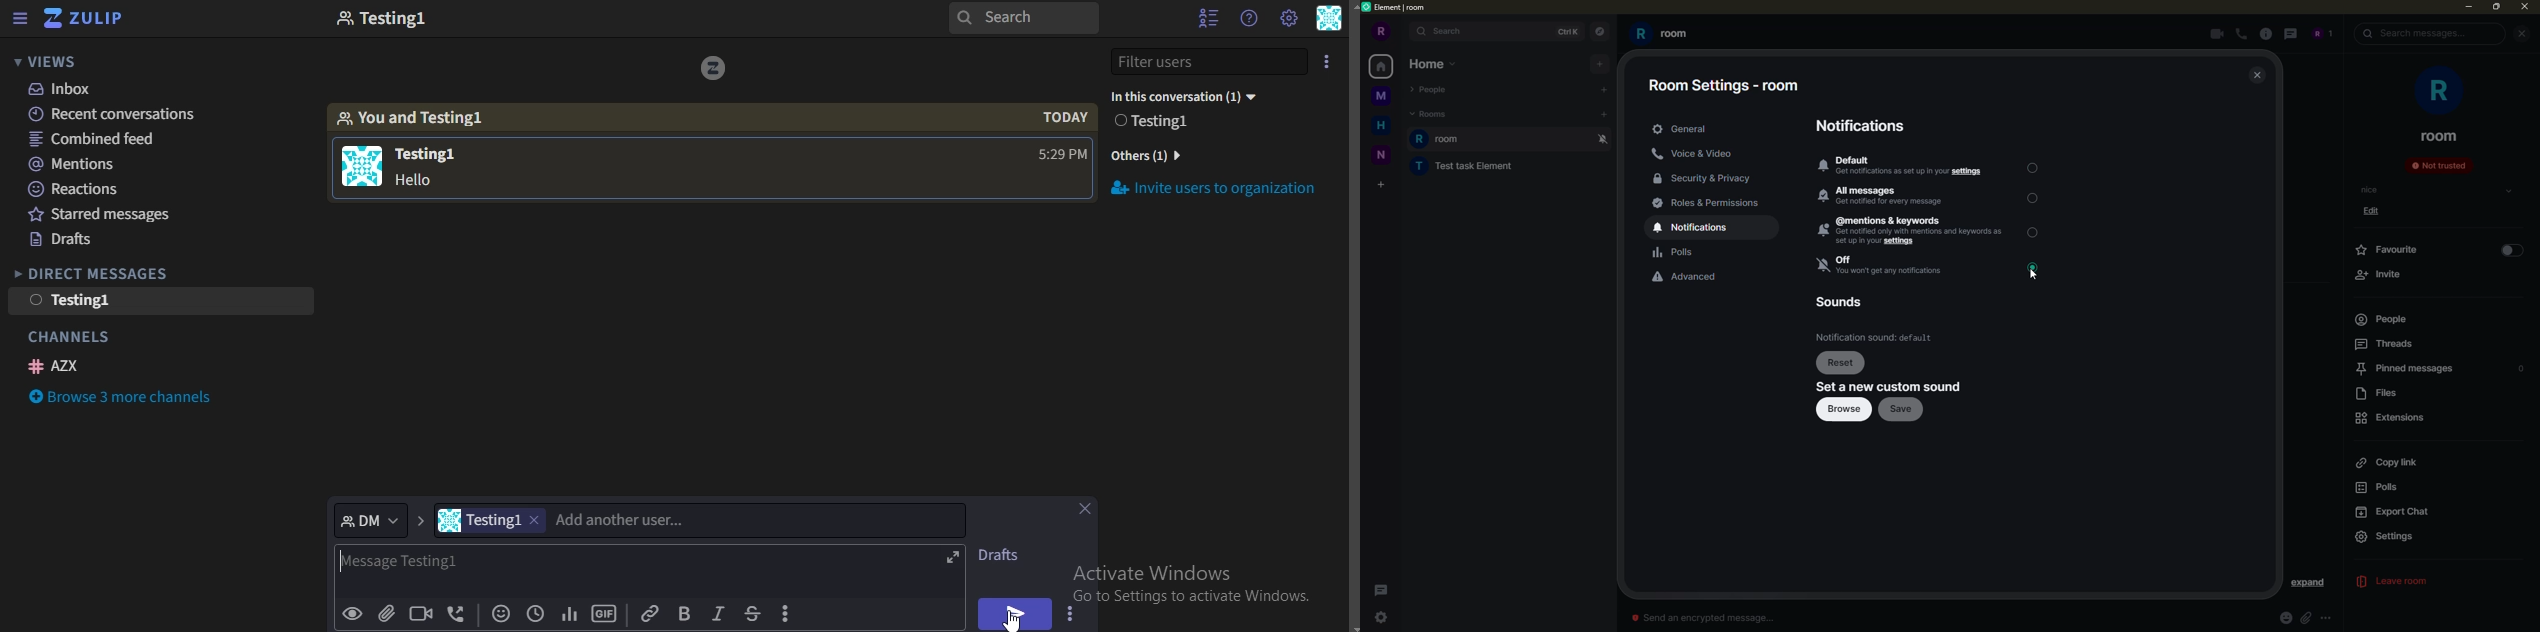 Image resolution: width=2548 pixels, height=644 pixels. What do you see at coordinates (457, 615) in the screenshot?
I see `add voice call` at bounding box center [457, 615].